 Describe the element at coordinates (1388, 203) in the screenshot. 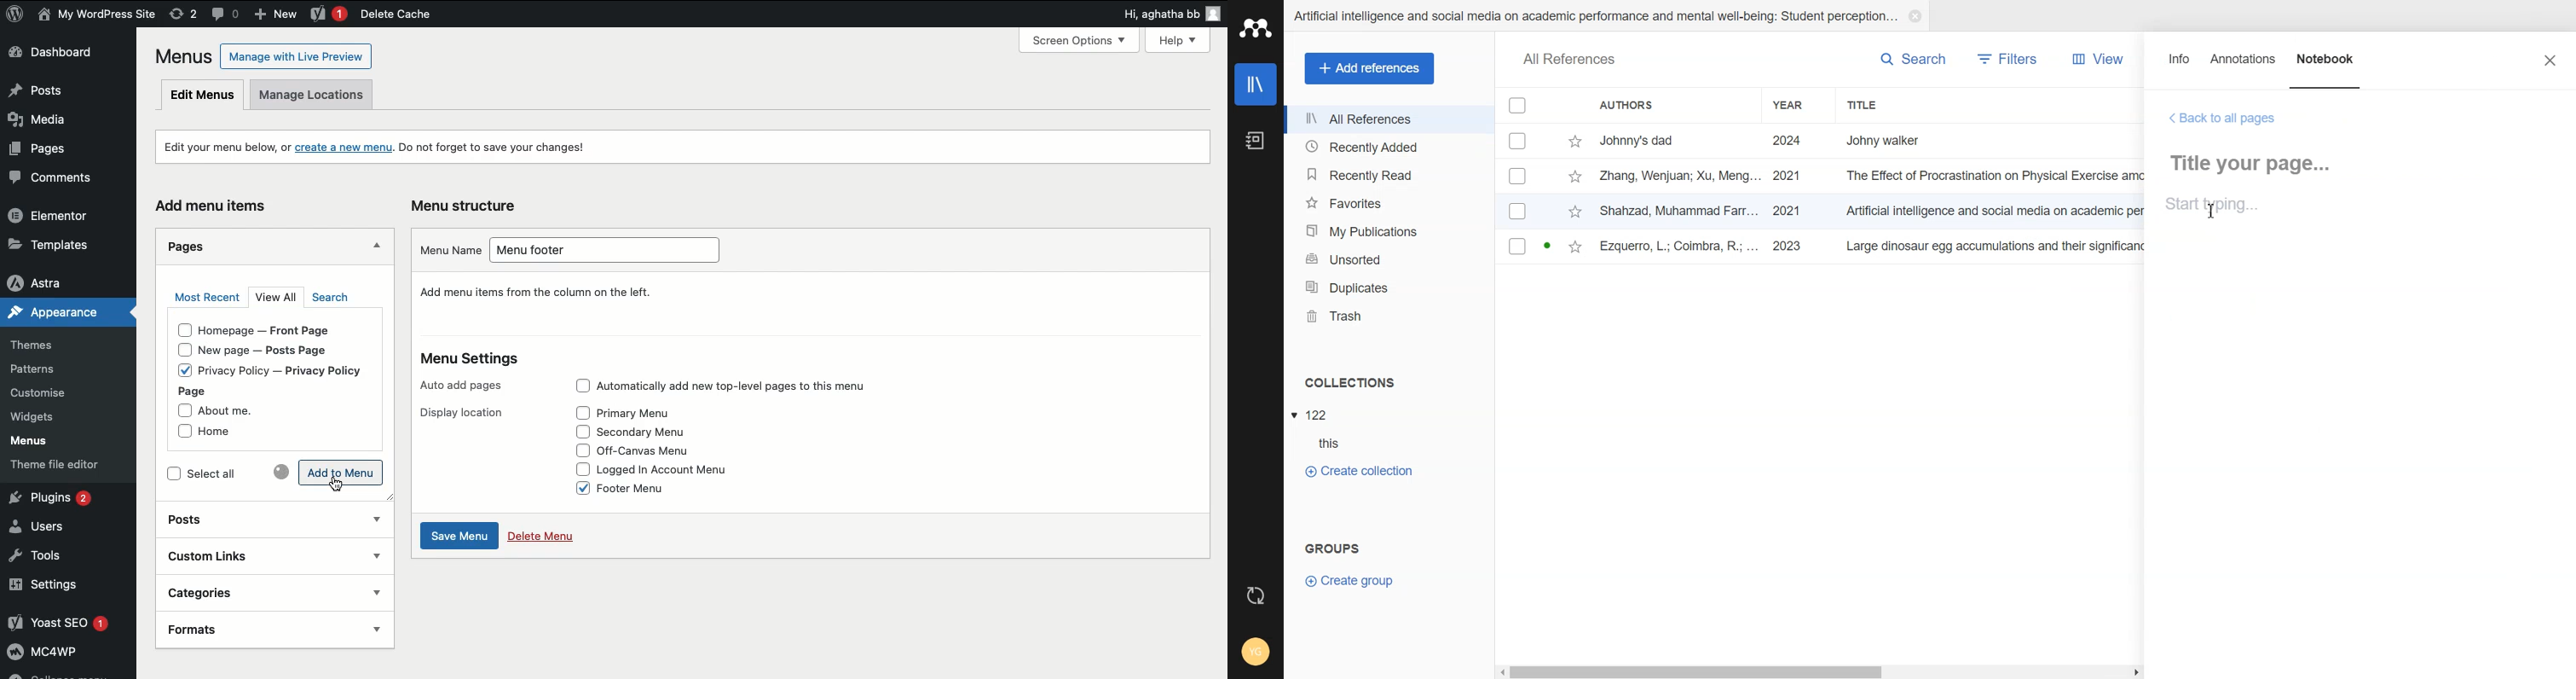

I see `Favorites` at that location.